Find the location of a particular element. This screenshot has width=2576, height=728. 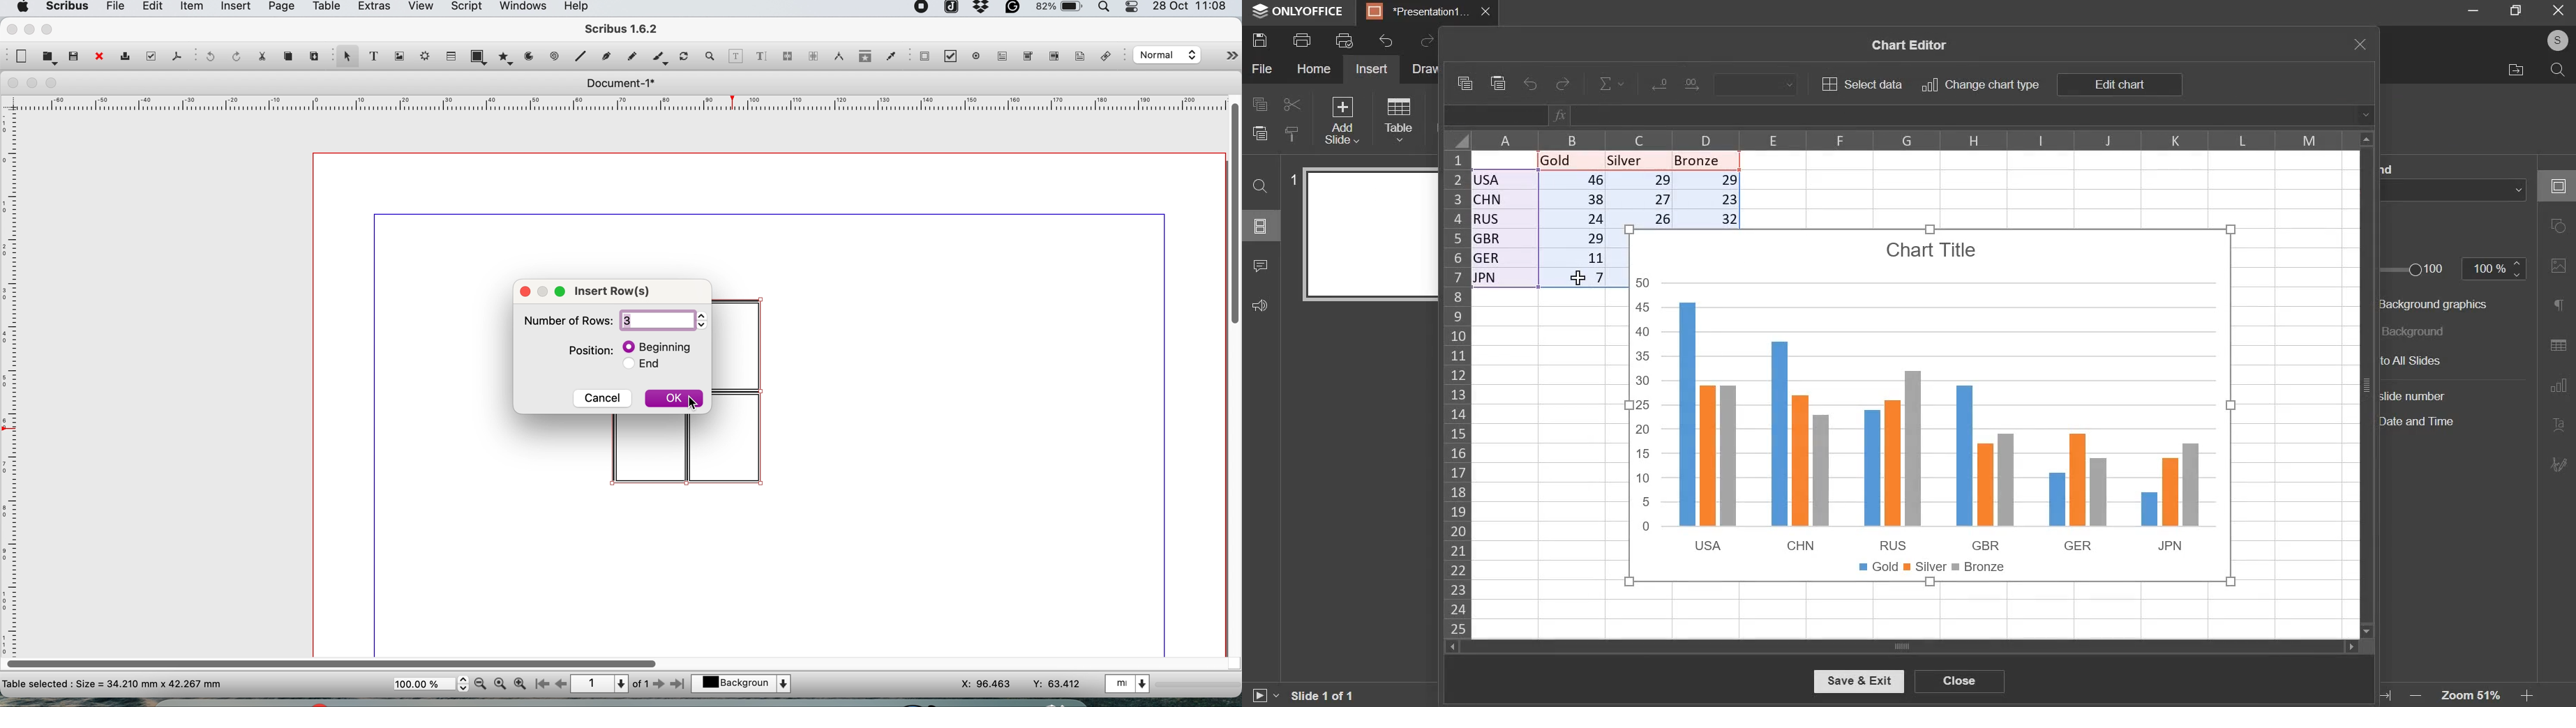

11 is located at coordinates (1574, 259).